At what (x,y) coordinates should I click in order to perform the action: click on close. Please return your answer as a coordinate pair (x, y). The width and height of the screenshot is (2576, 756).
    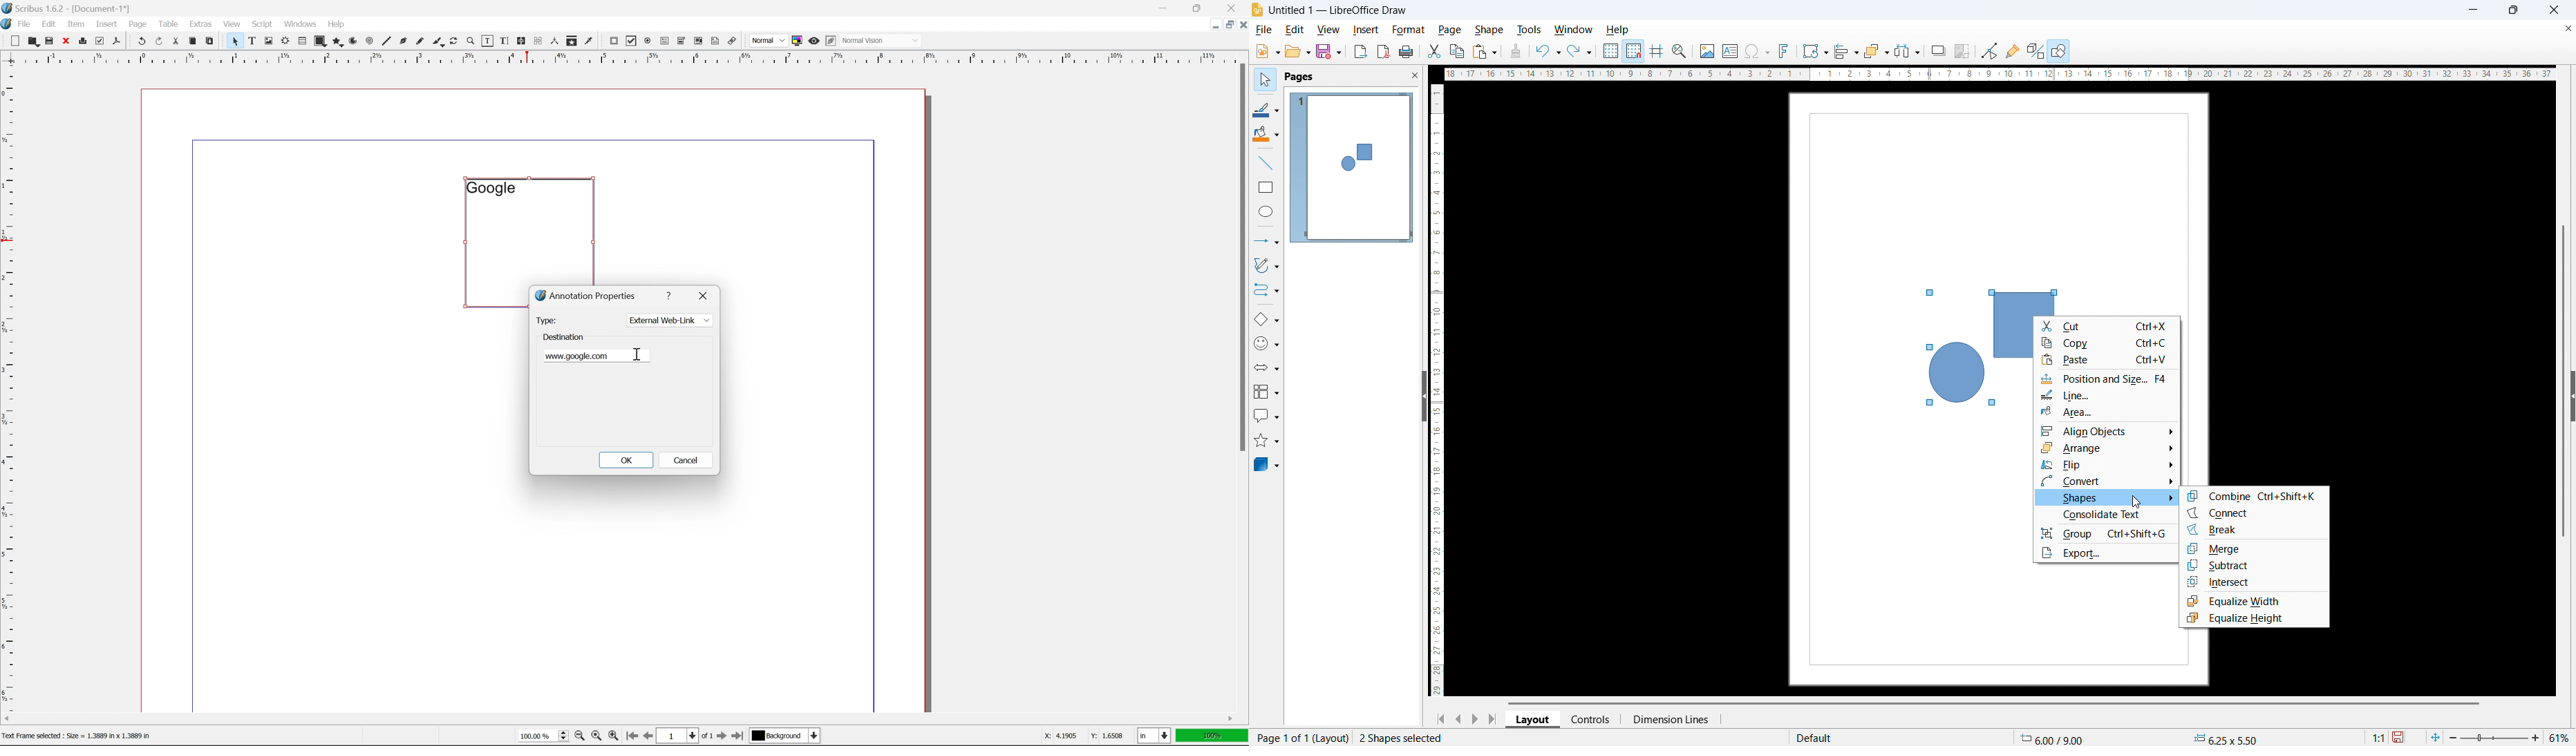
    Looking at the image, I should click on (2555, 10).